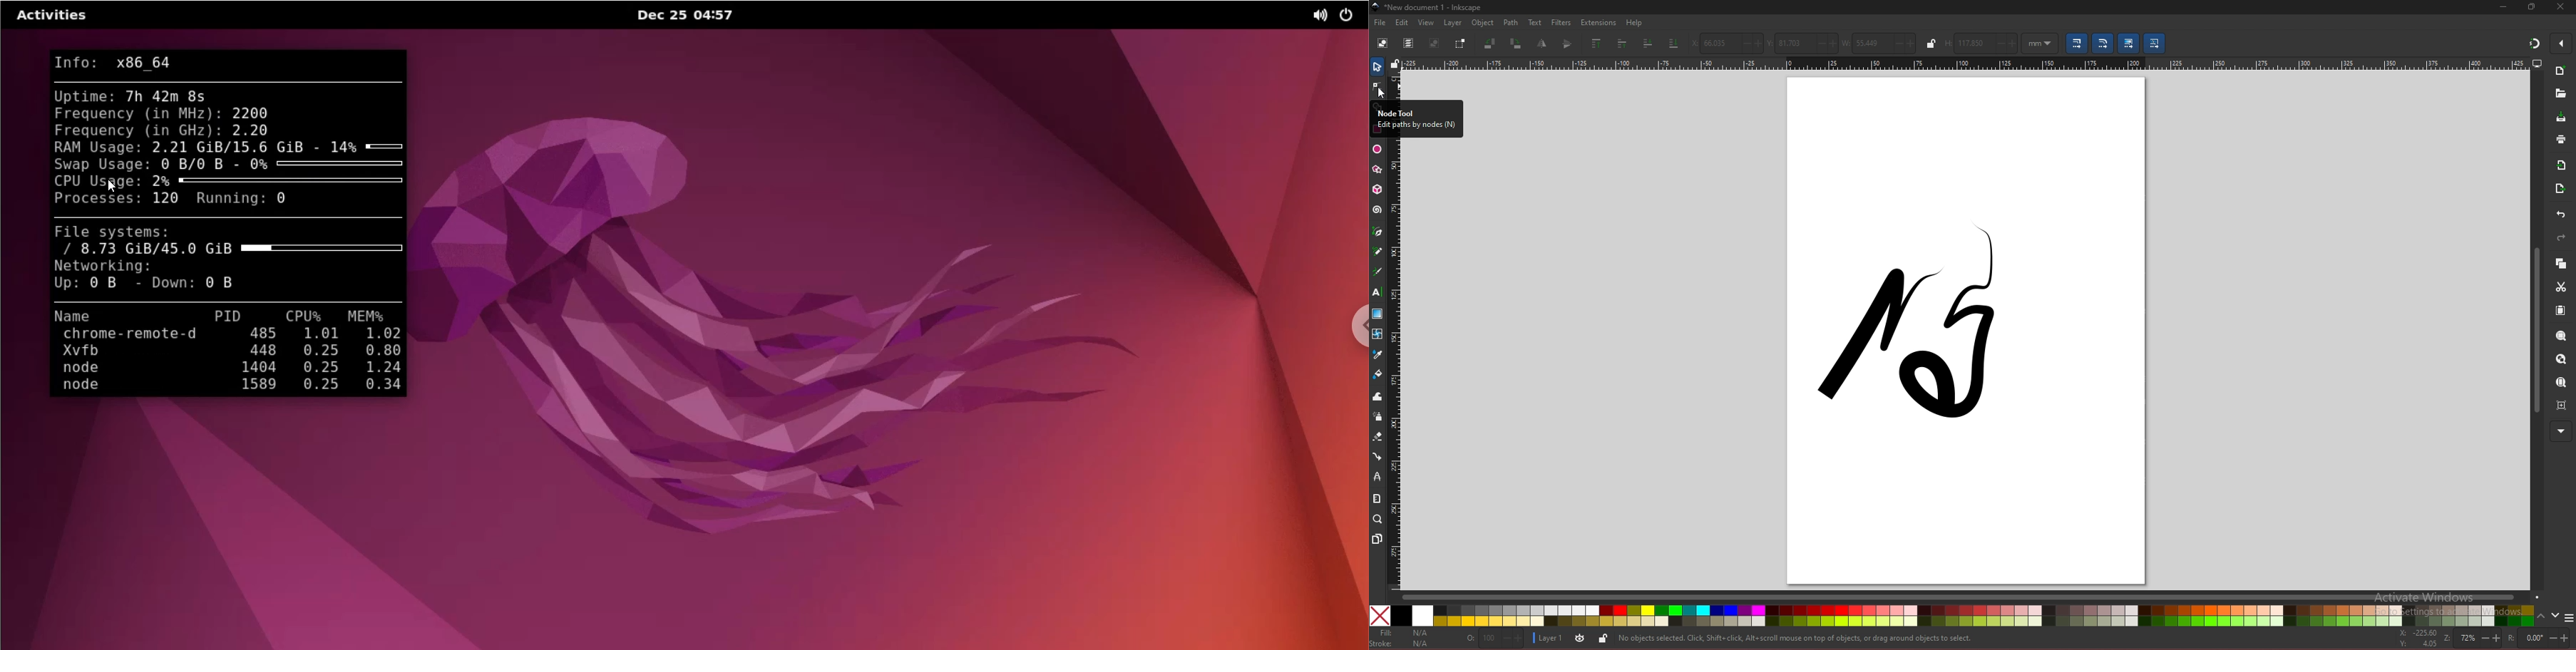 The width and height of the screenshot is (2576, 672). Describe the element at coordinates (1378, 456) in the screenshot. I see `connector` at that location.